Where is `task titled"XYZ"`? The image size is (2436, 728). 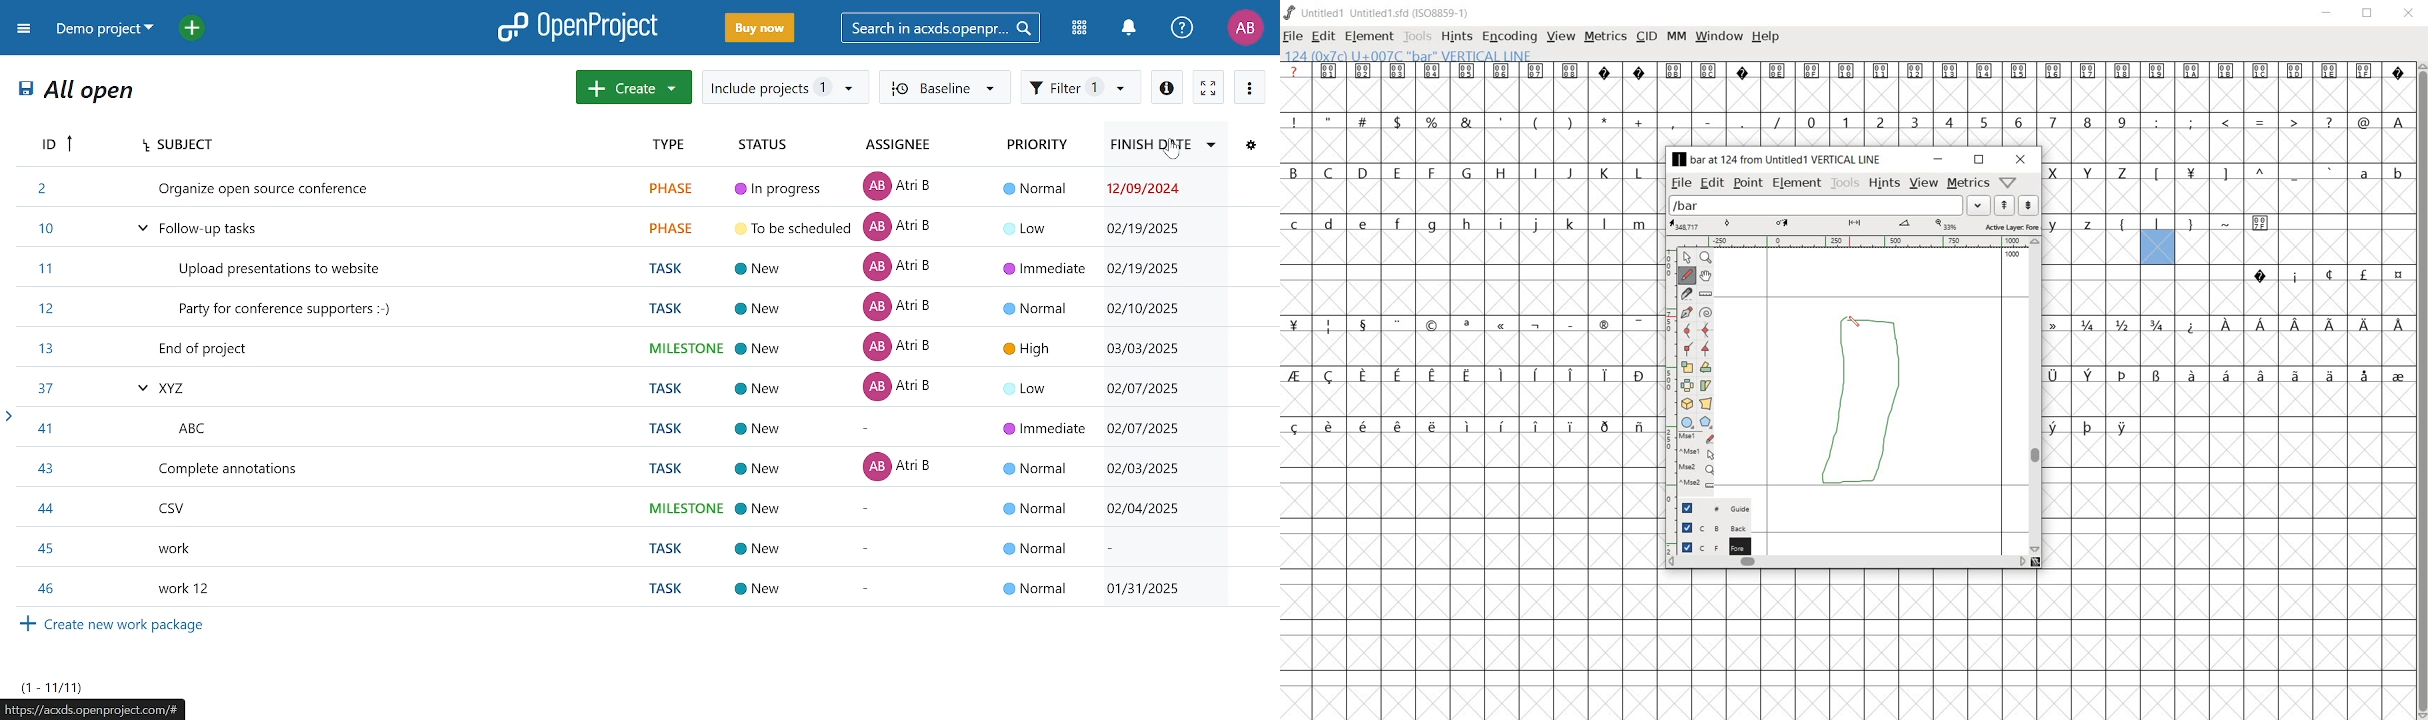
task titled"XYZ" is located at coordinates (649, 386).